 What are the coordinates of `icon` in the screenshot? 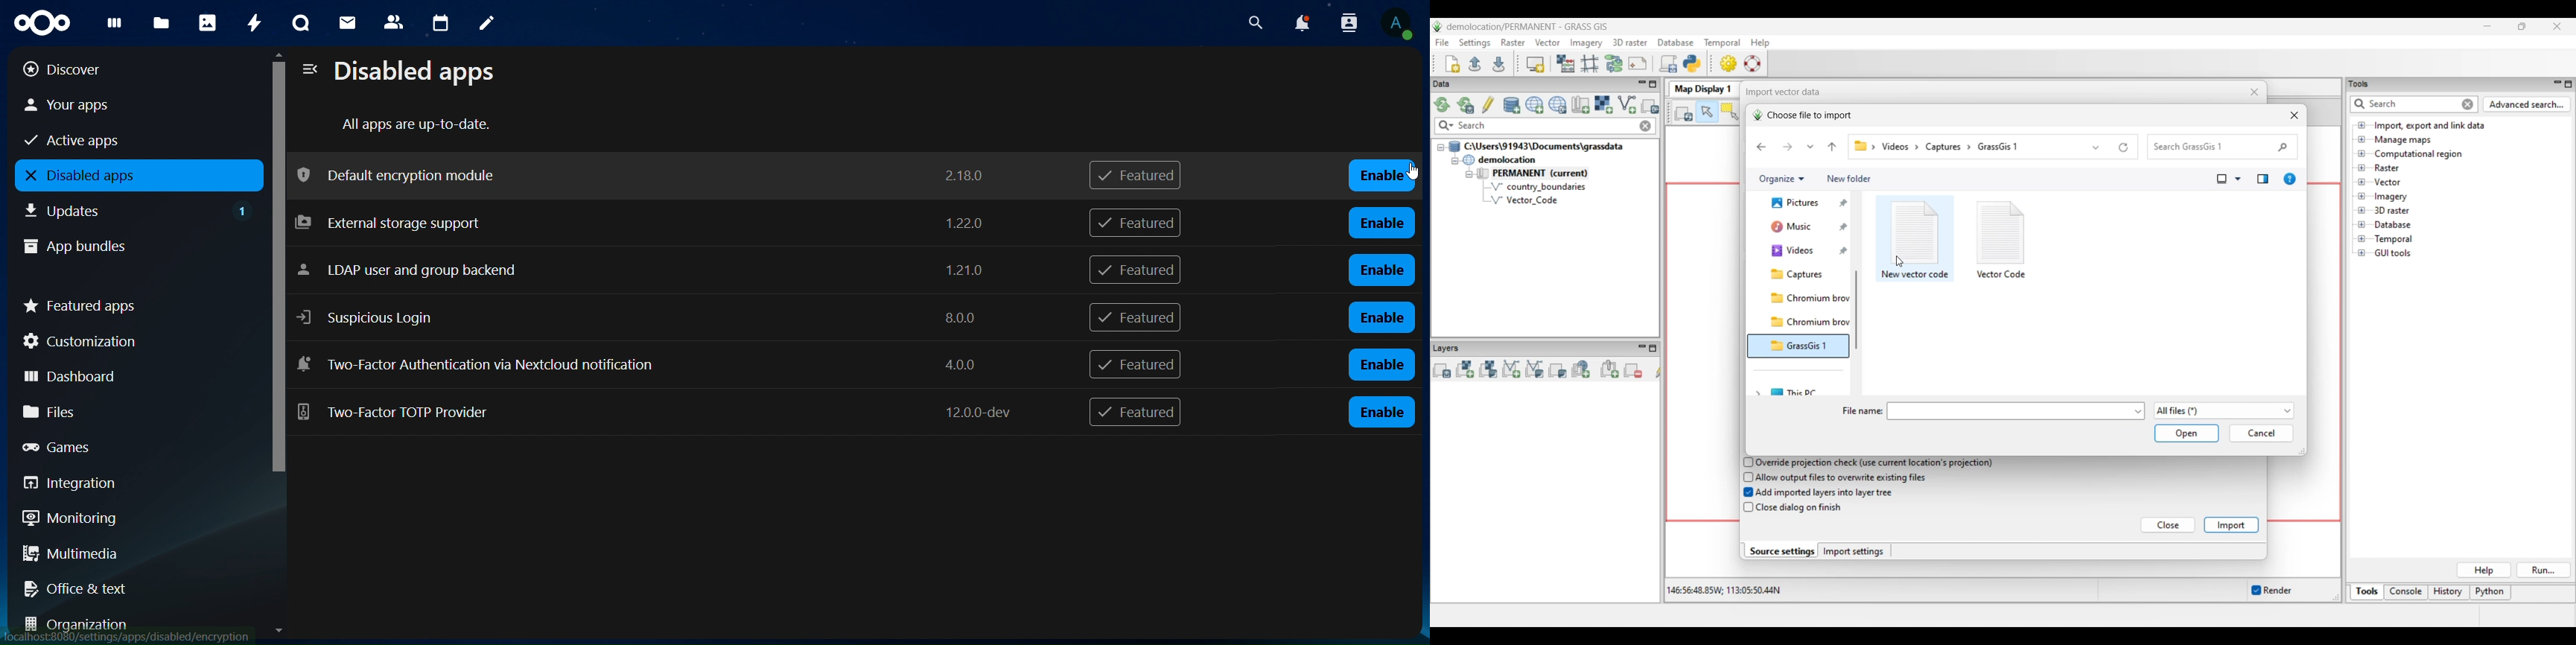 It's located at (39, 21).